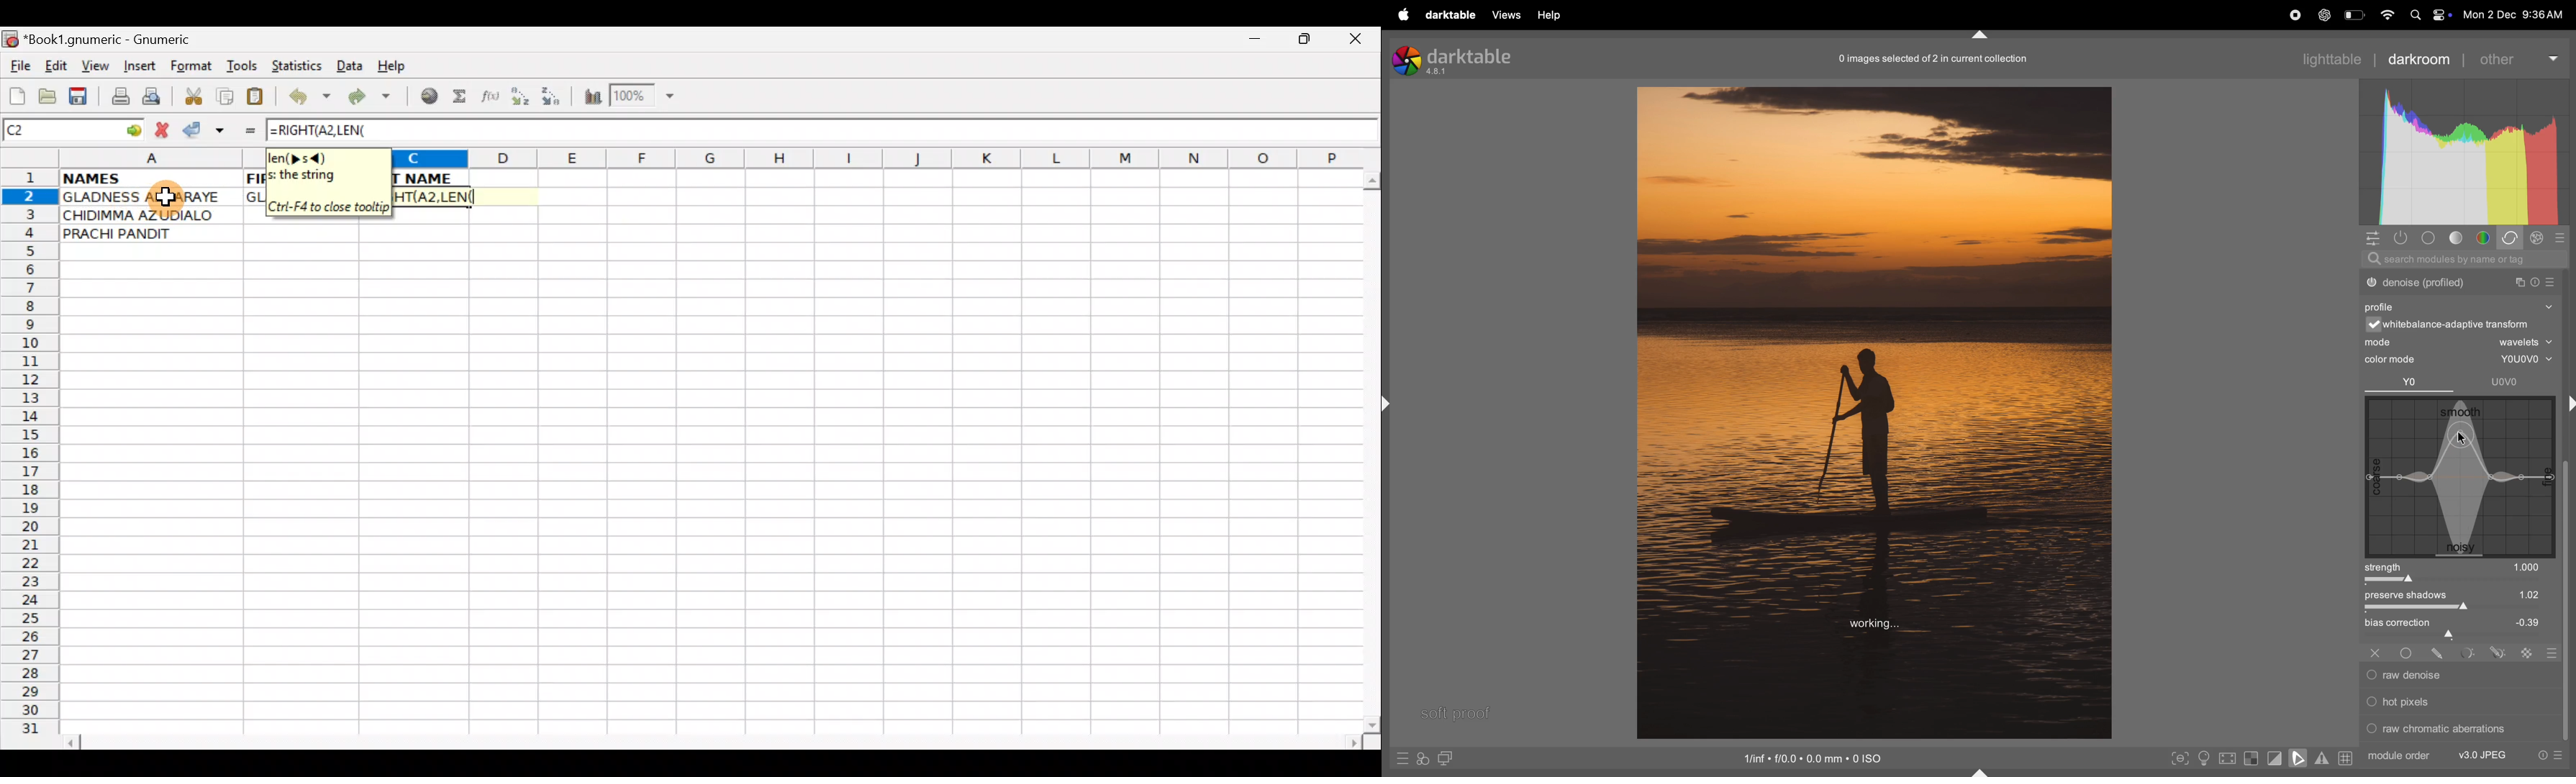  Describe the element at coordinates (1874, 411) in the screenshot. I see `image` at that location.